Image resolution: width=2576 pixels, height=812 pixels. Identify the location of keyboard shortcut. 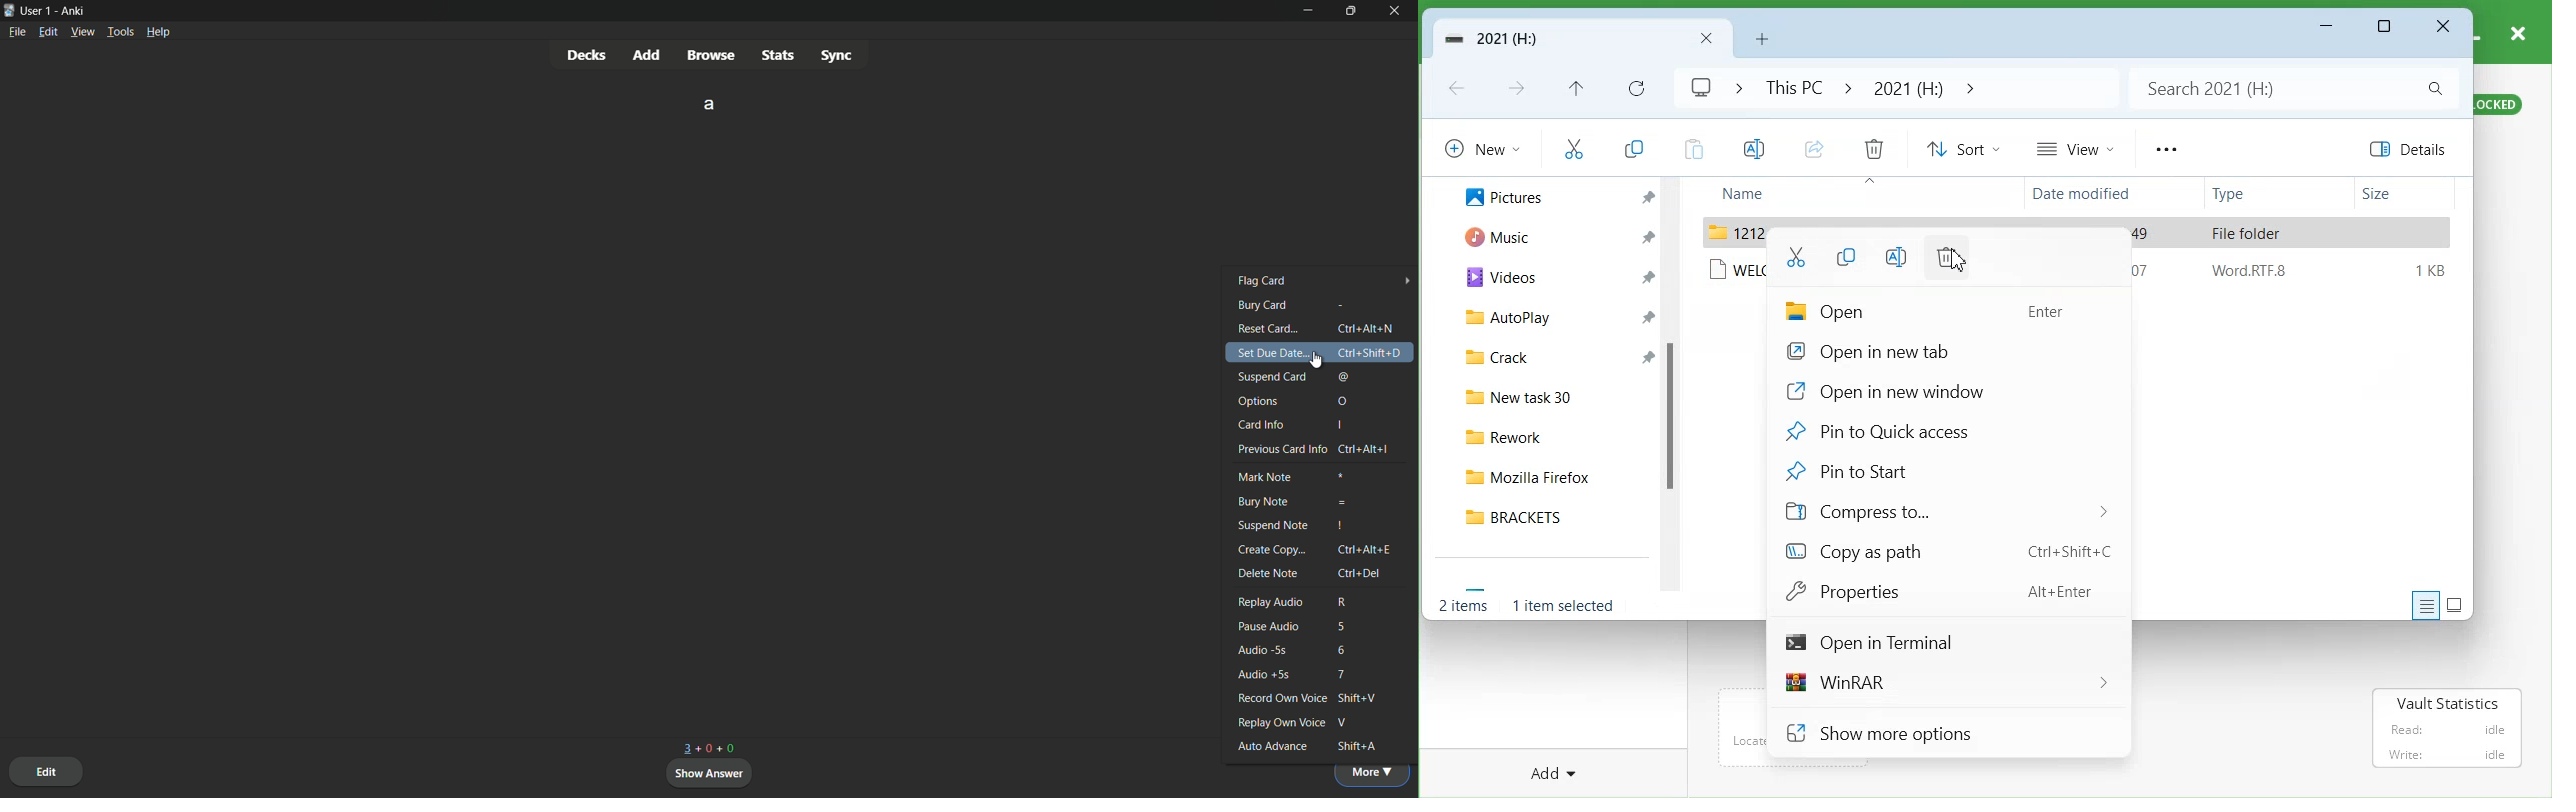
(1343, 502).